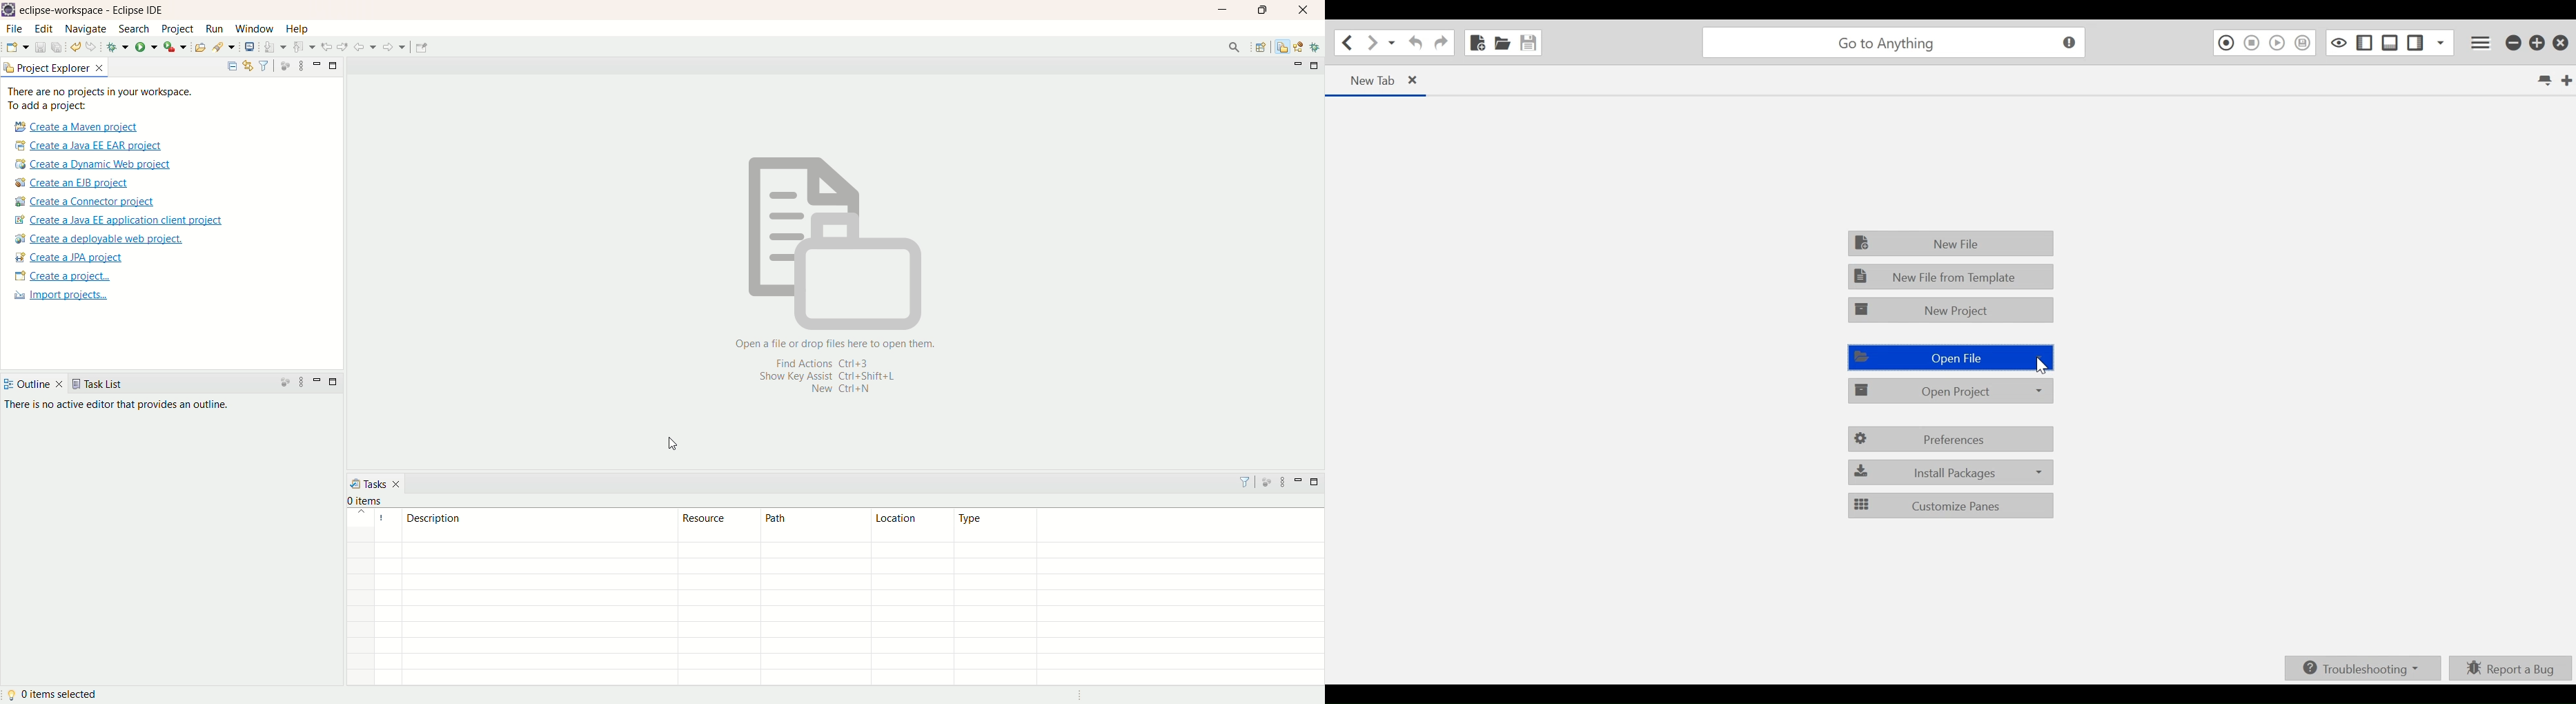 The width and height of the screenshot is (2576, 728). I want to click on run, so click(146, 46).